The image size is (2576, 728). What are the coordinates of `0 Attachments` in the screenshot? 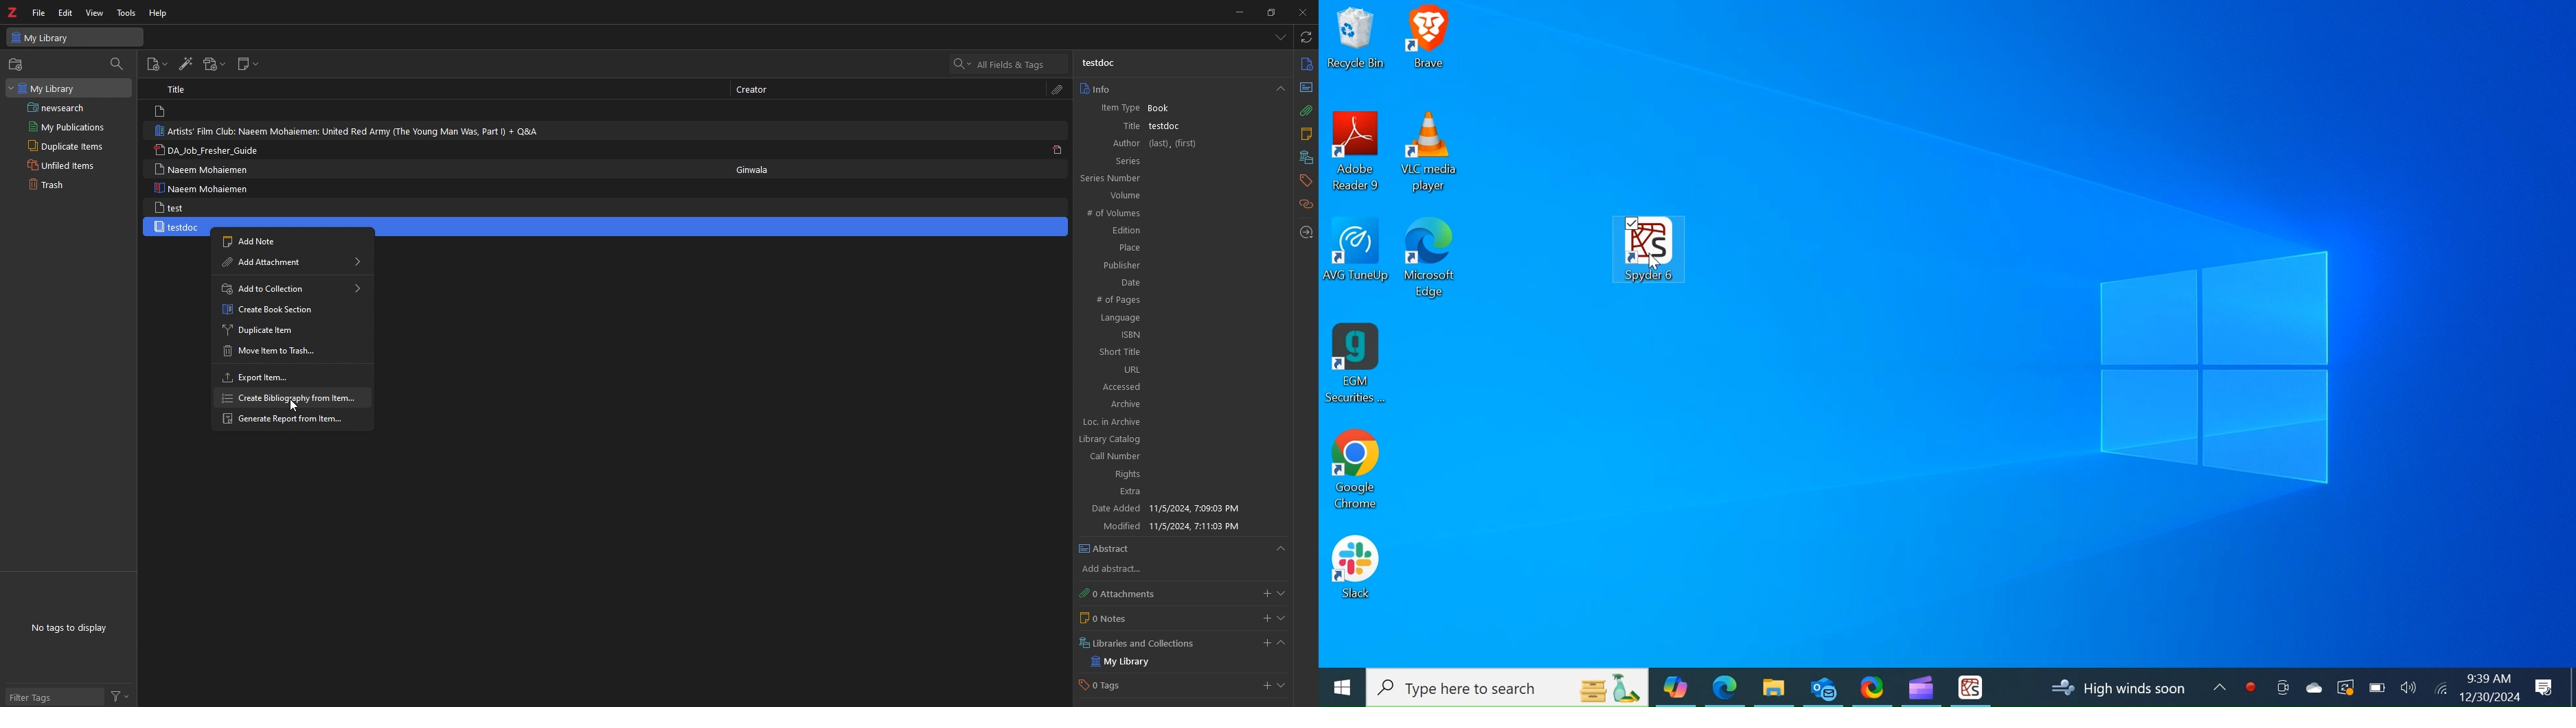 It's located at (1130, 593).